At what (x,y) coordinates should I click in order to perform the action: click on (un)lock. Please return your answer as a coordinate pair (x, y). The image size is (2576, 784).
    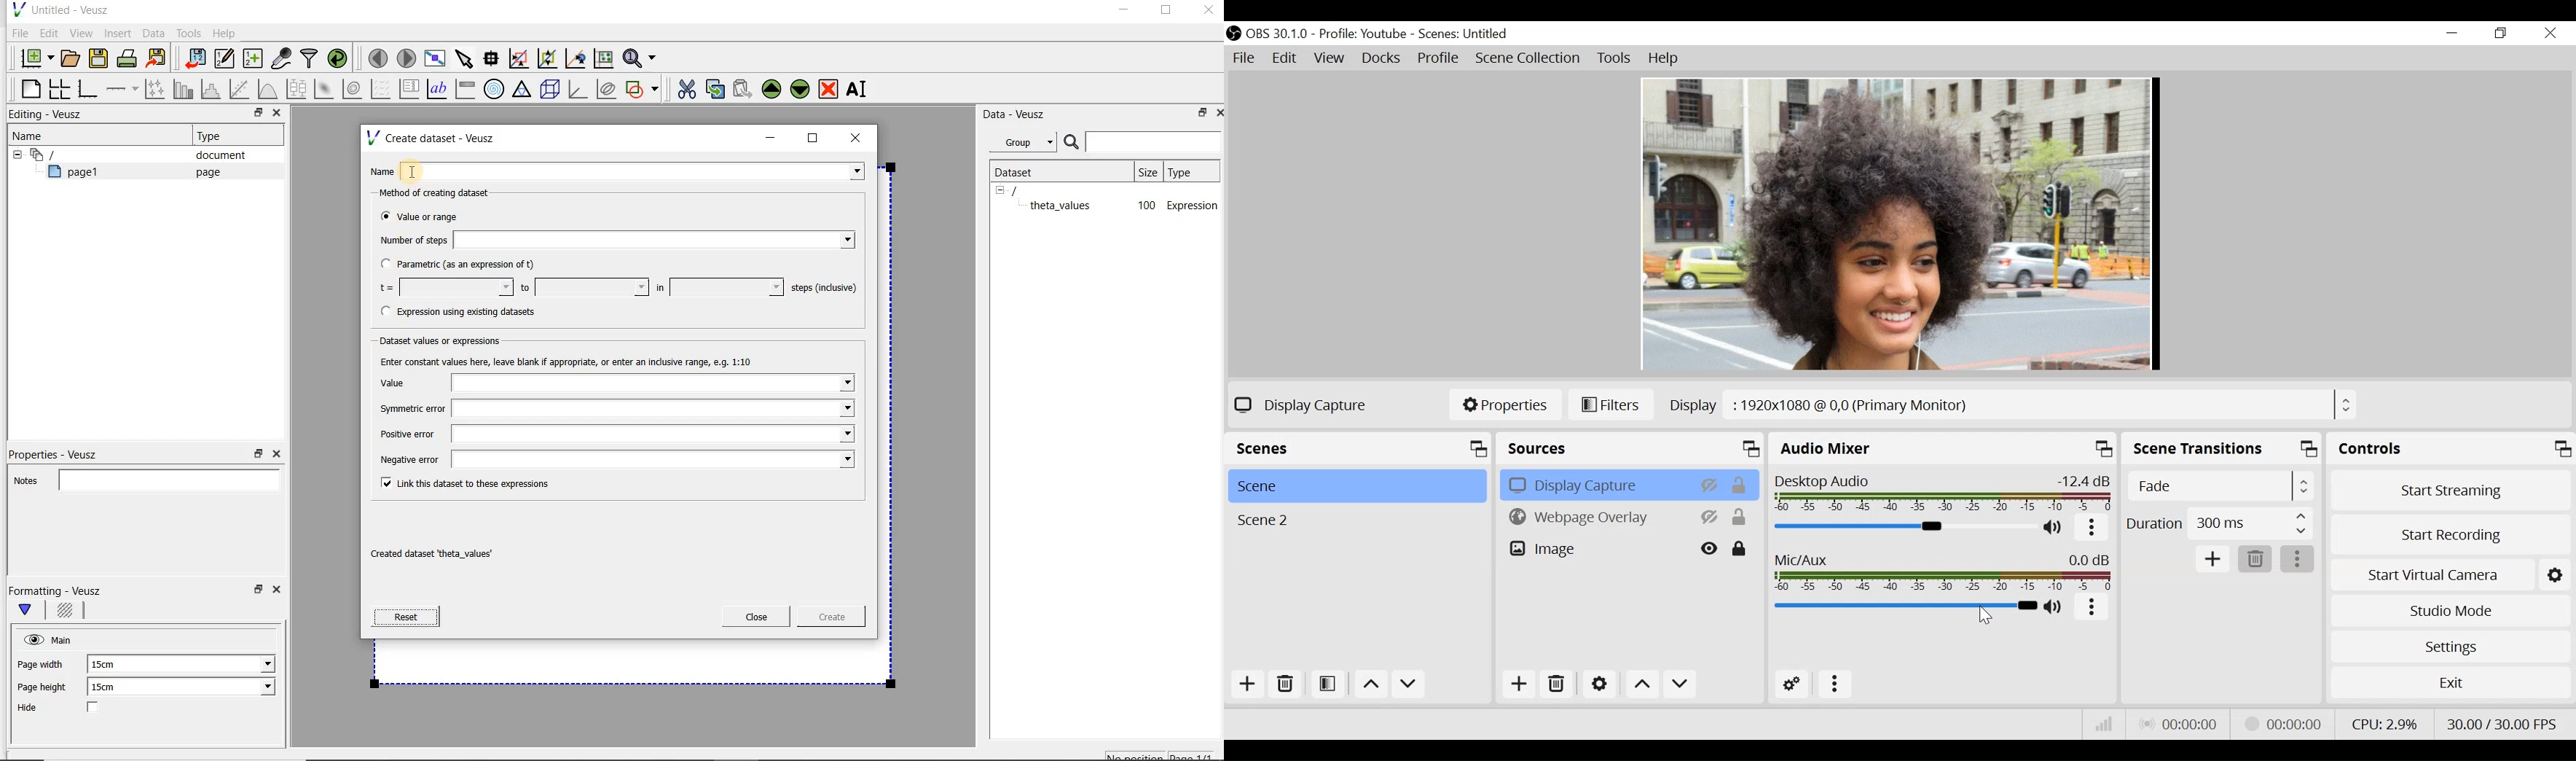
    Looking at the image, I should click on (1740, 517).